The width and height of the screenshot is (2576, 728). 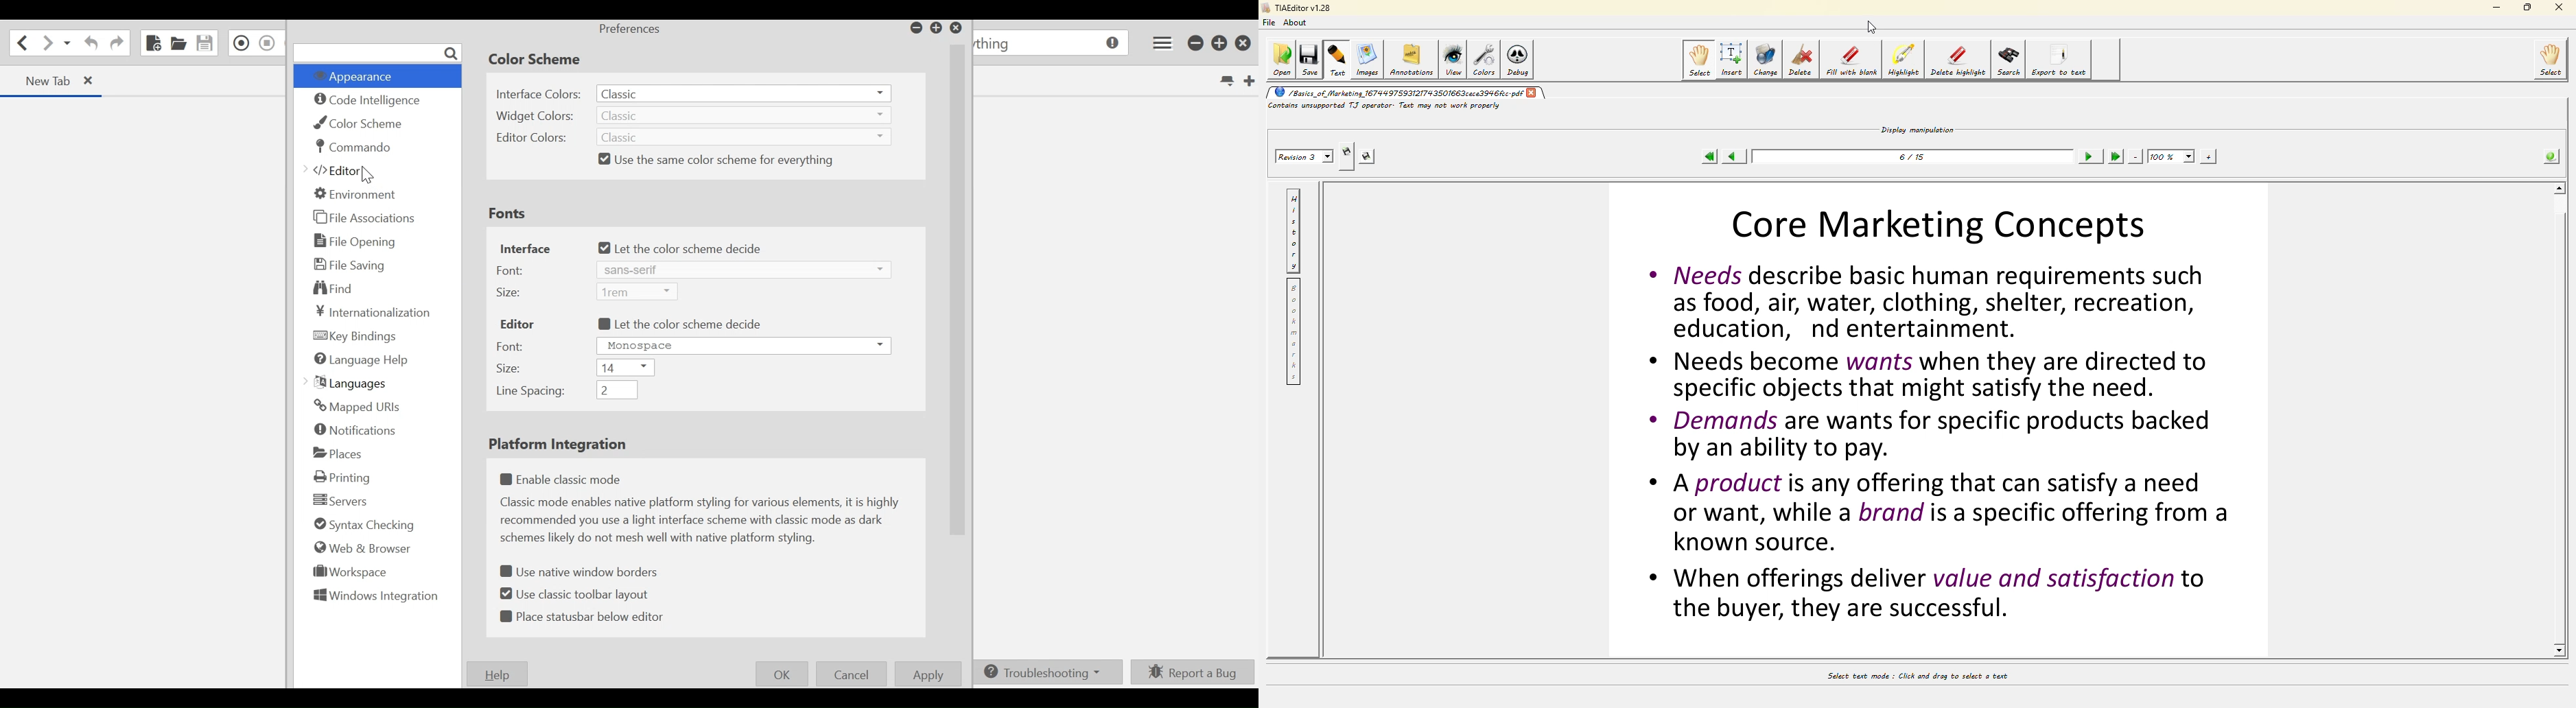 I want to click on File Saving, so click(x=351, y=264).